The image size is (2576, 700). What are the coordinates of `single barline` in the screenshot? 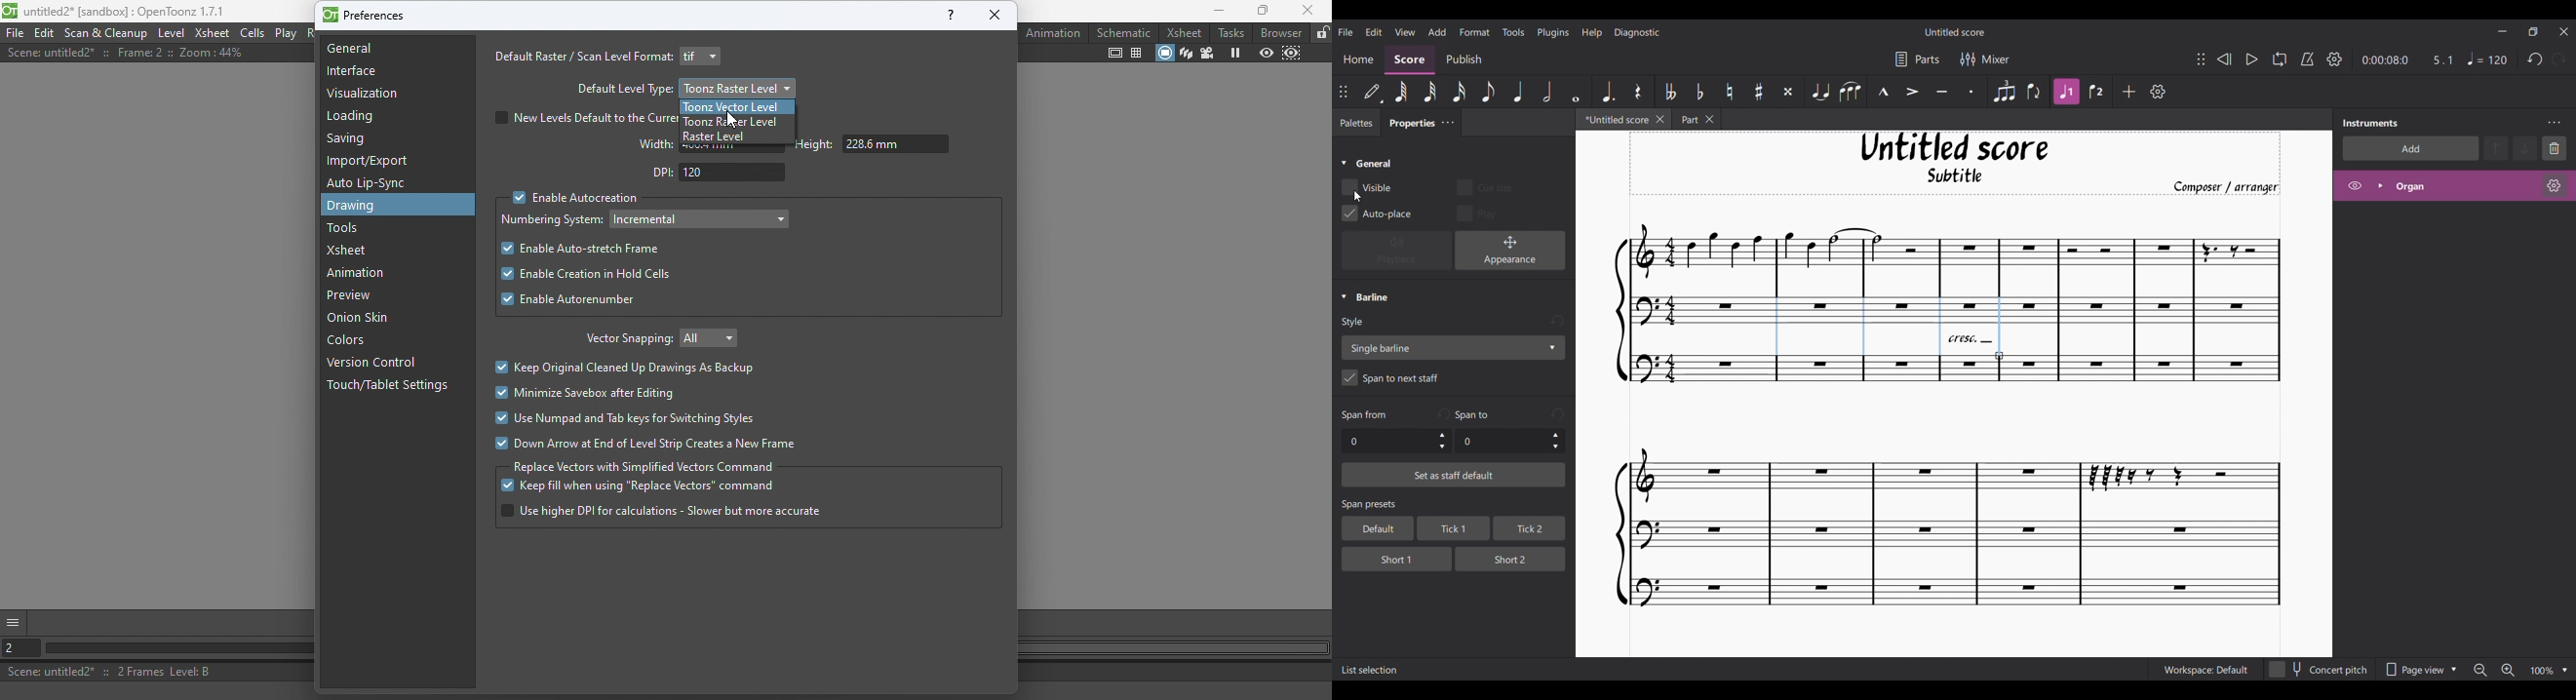 It's located at (1452, 347).